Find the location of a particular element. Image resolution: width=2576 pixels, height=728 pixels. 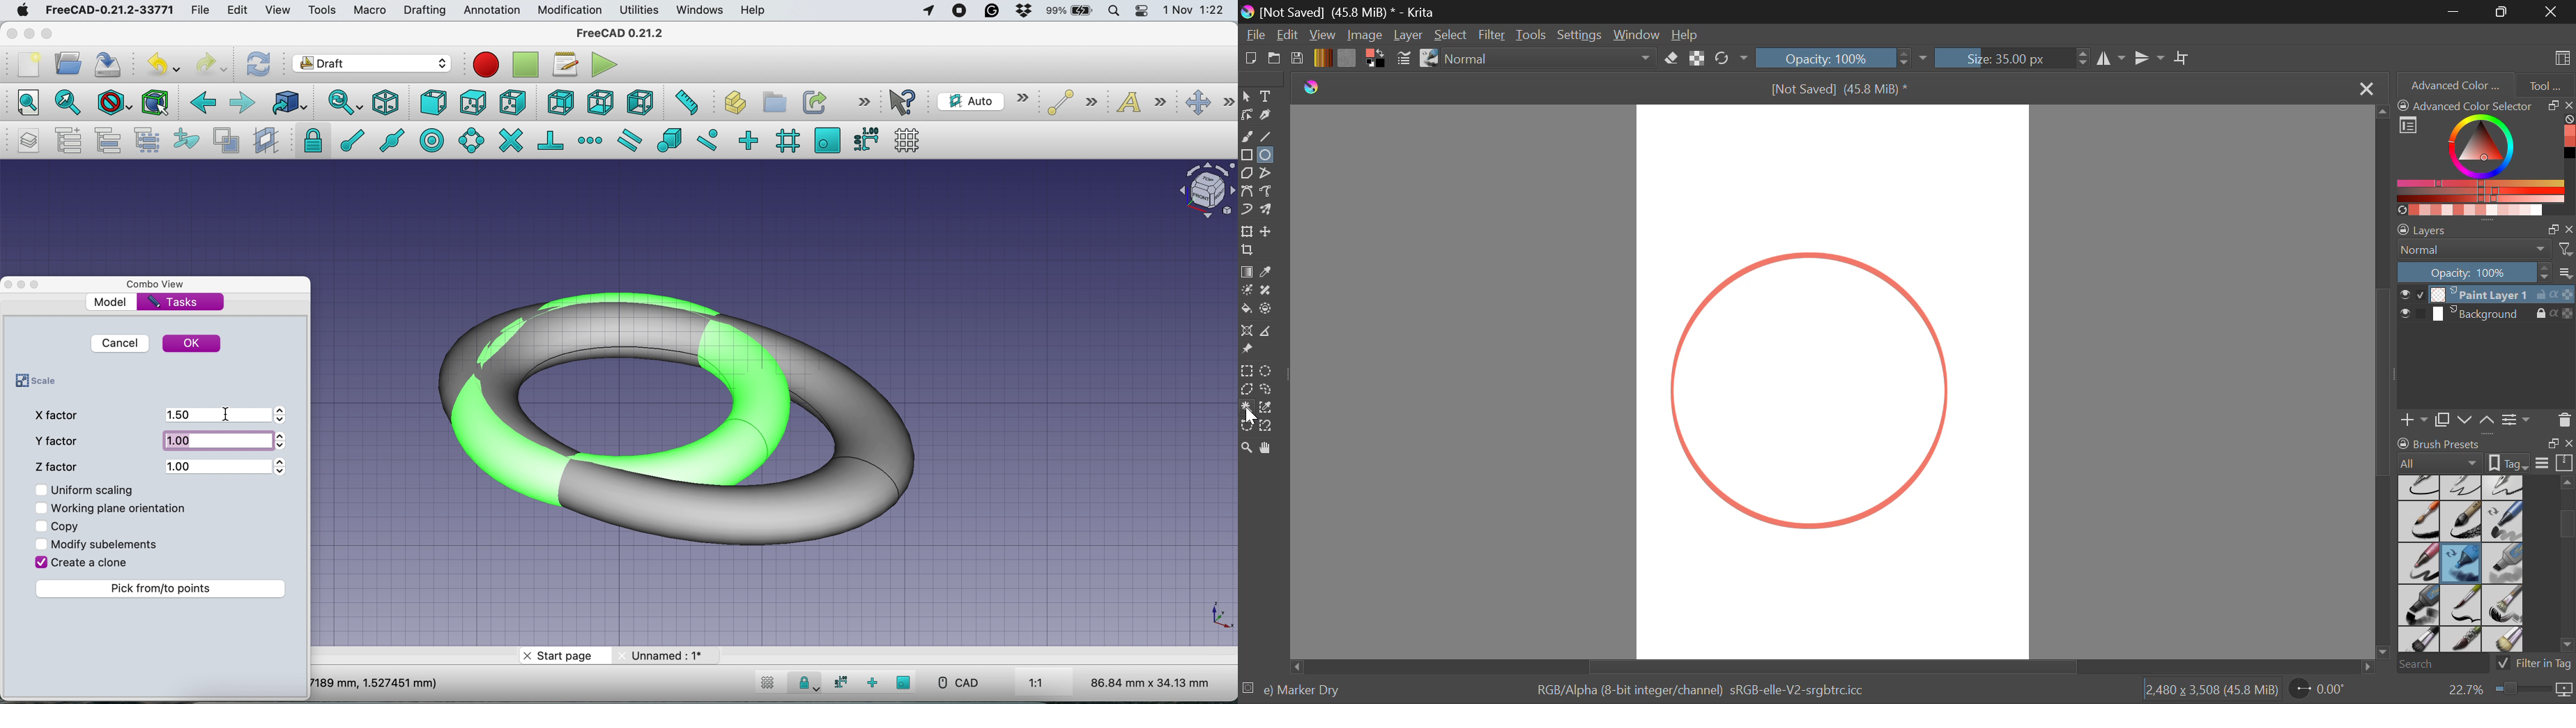

measure distance is located at coordinates (685, 104).